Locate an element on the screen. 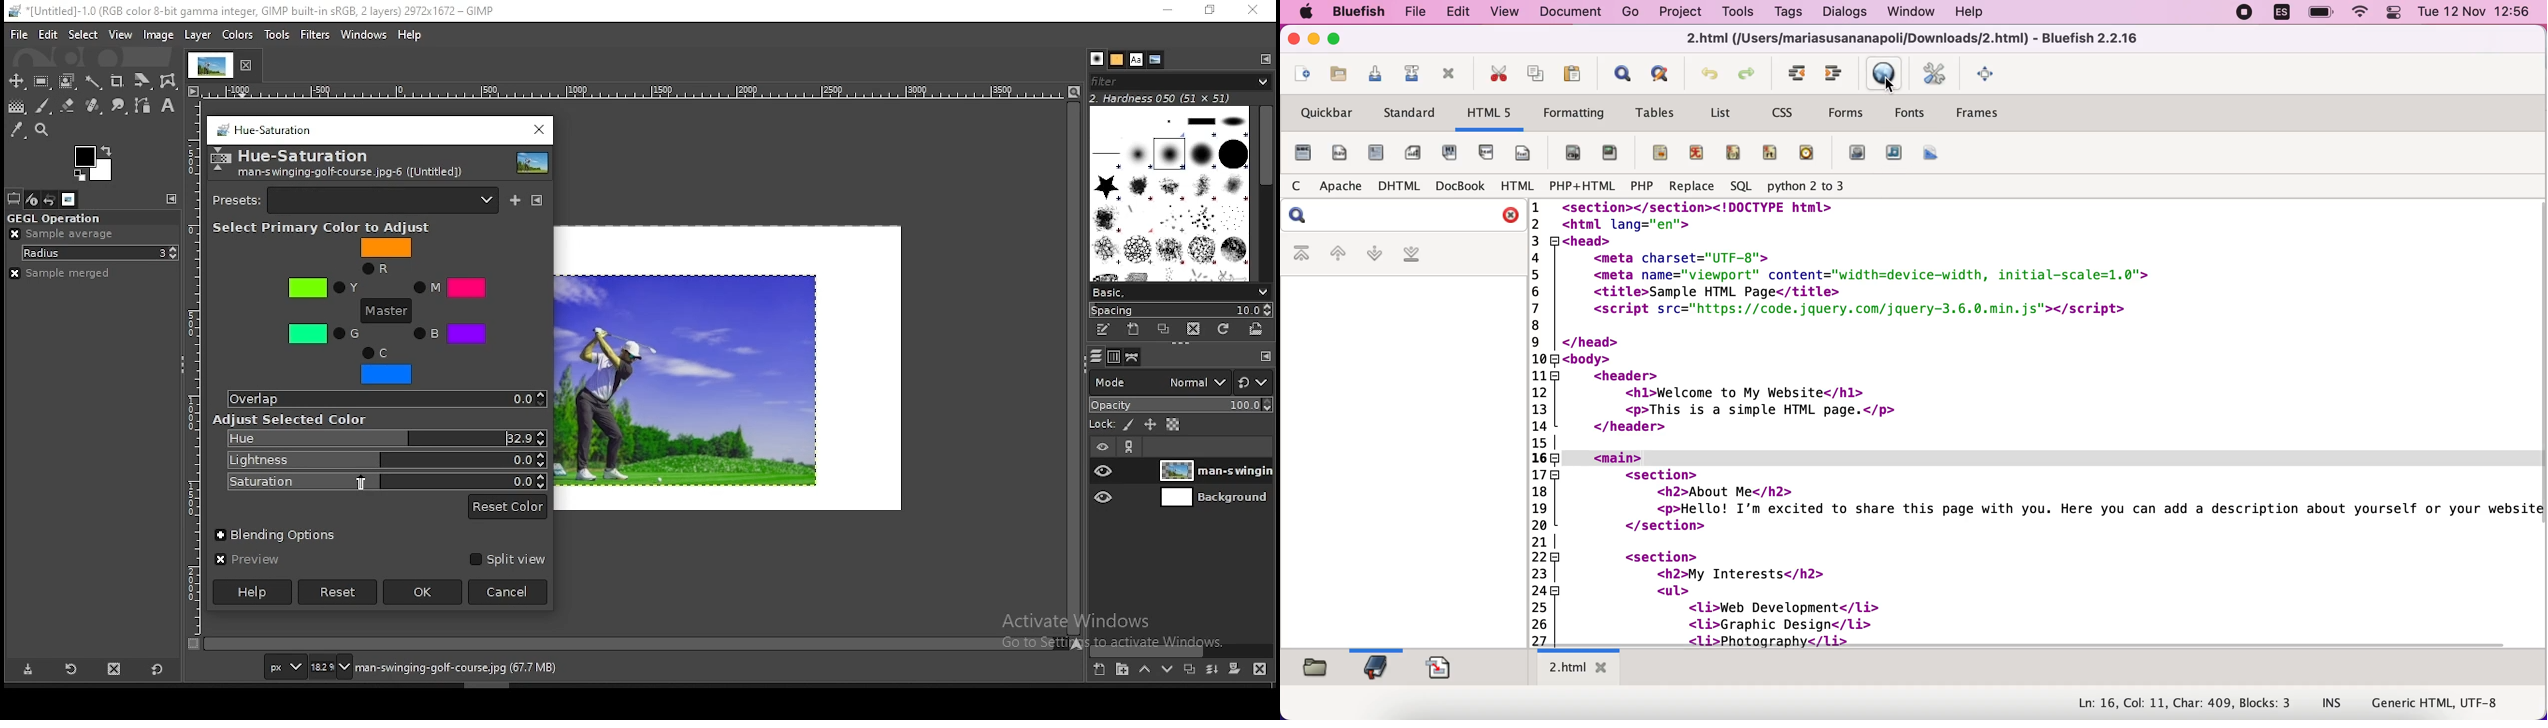 This screenshot has height=728, width=2548. html 5 is located at coordinates (1491, 114).